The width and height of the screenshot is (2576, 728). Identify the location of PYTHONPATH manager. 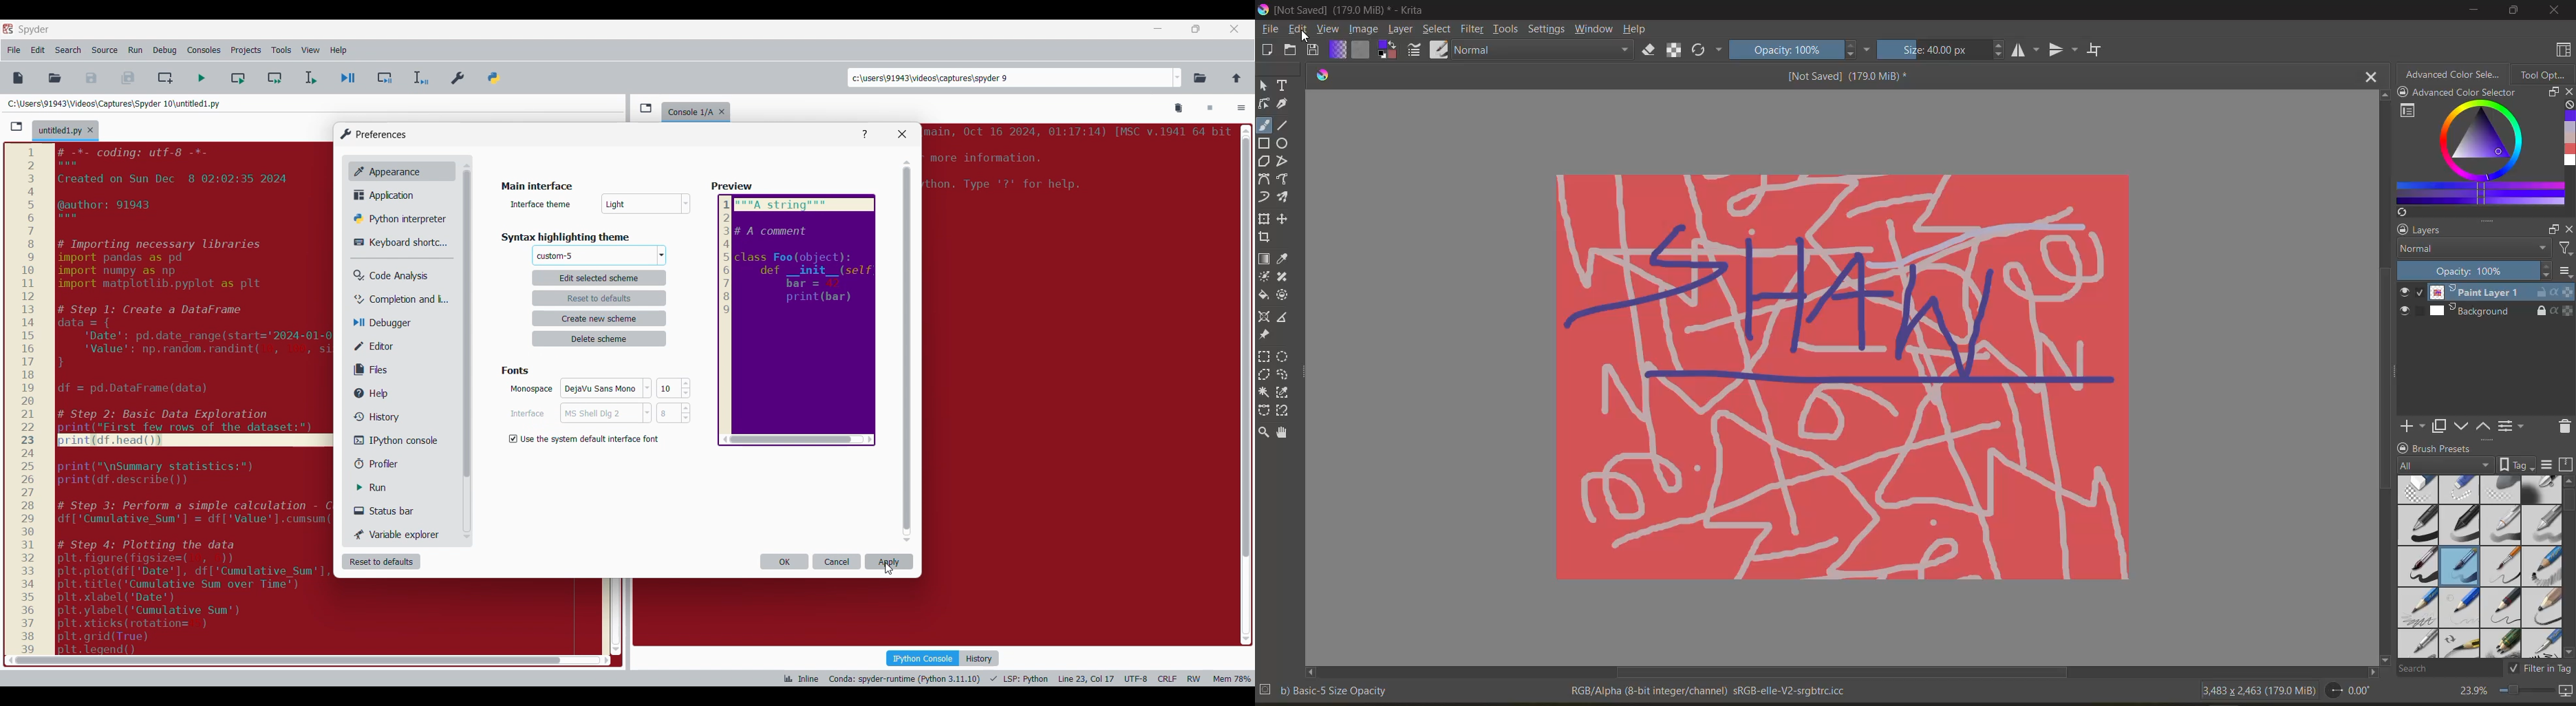
(496, 75).